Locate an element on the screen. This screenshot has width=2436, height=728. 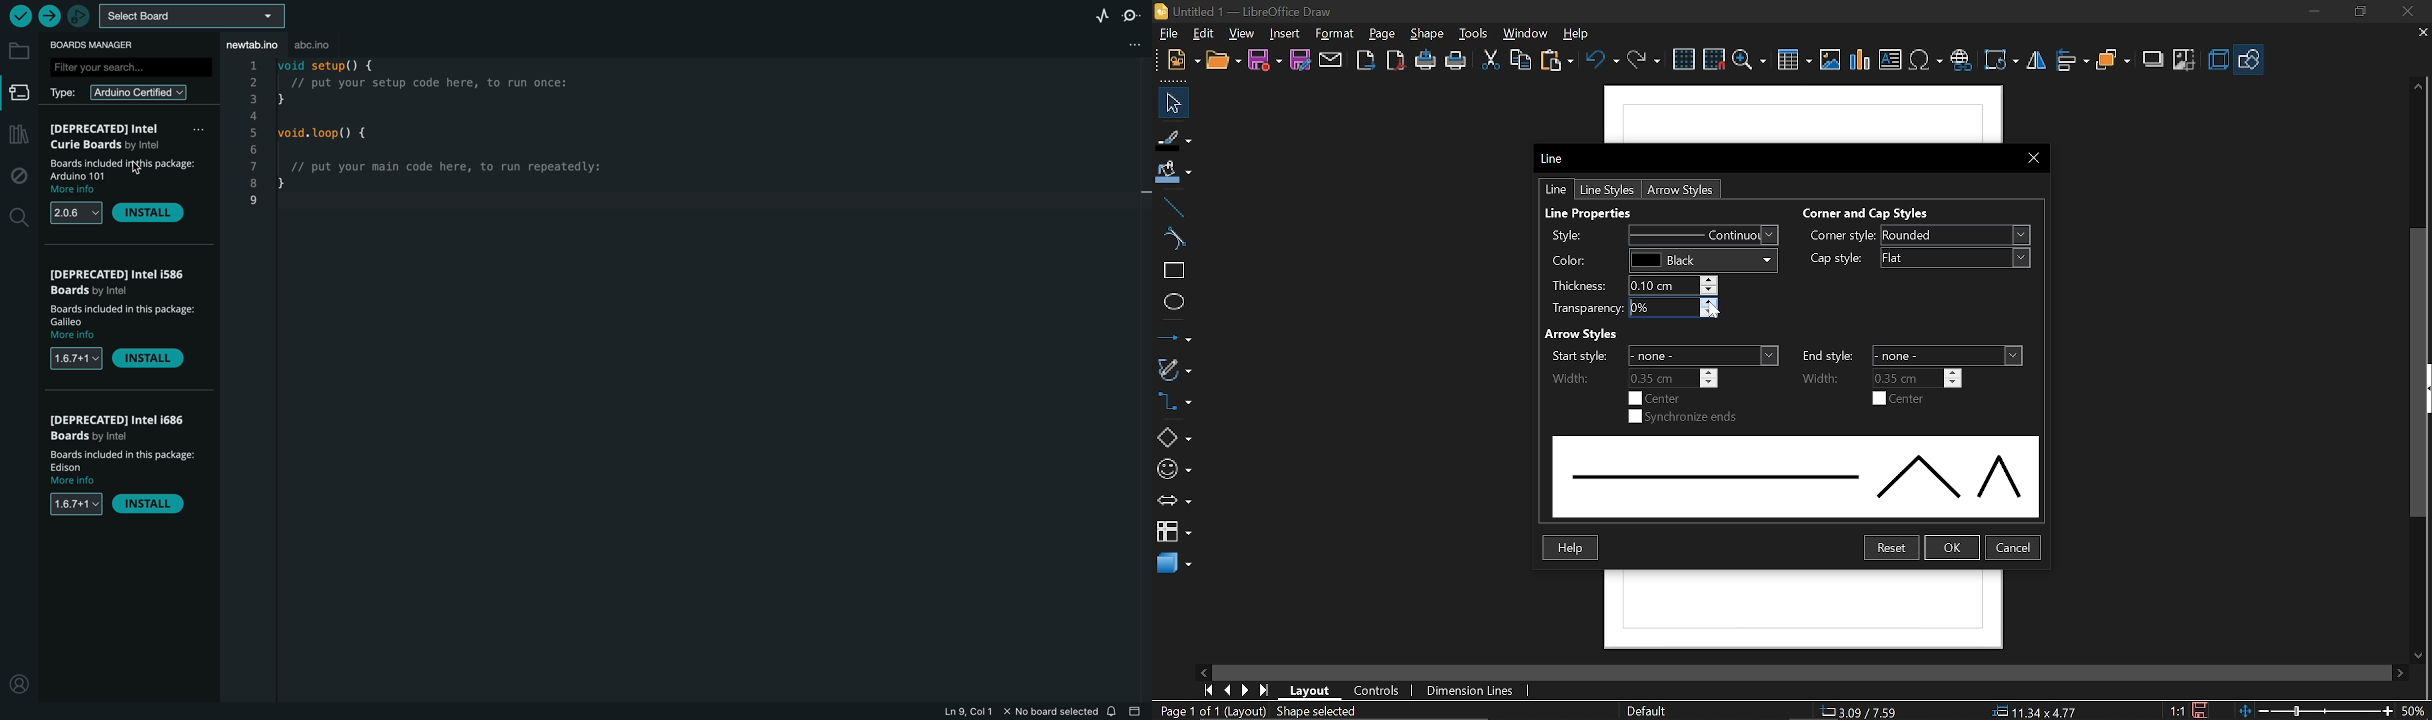
board selecter is located at coordinates (190, 17).